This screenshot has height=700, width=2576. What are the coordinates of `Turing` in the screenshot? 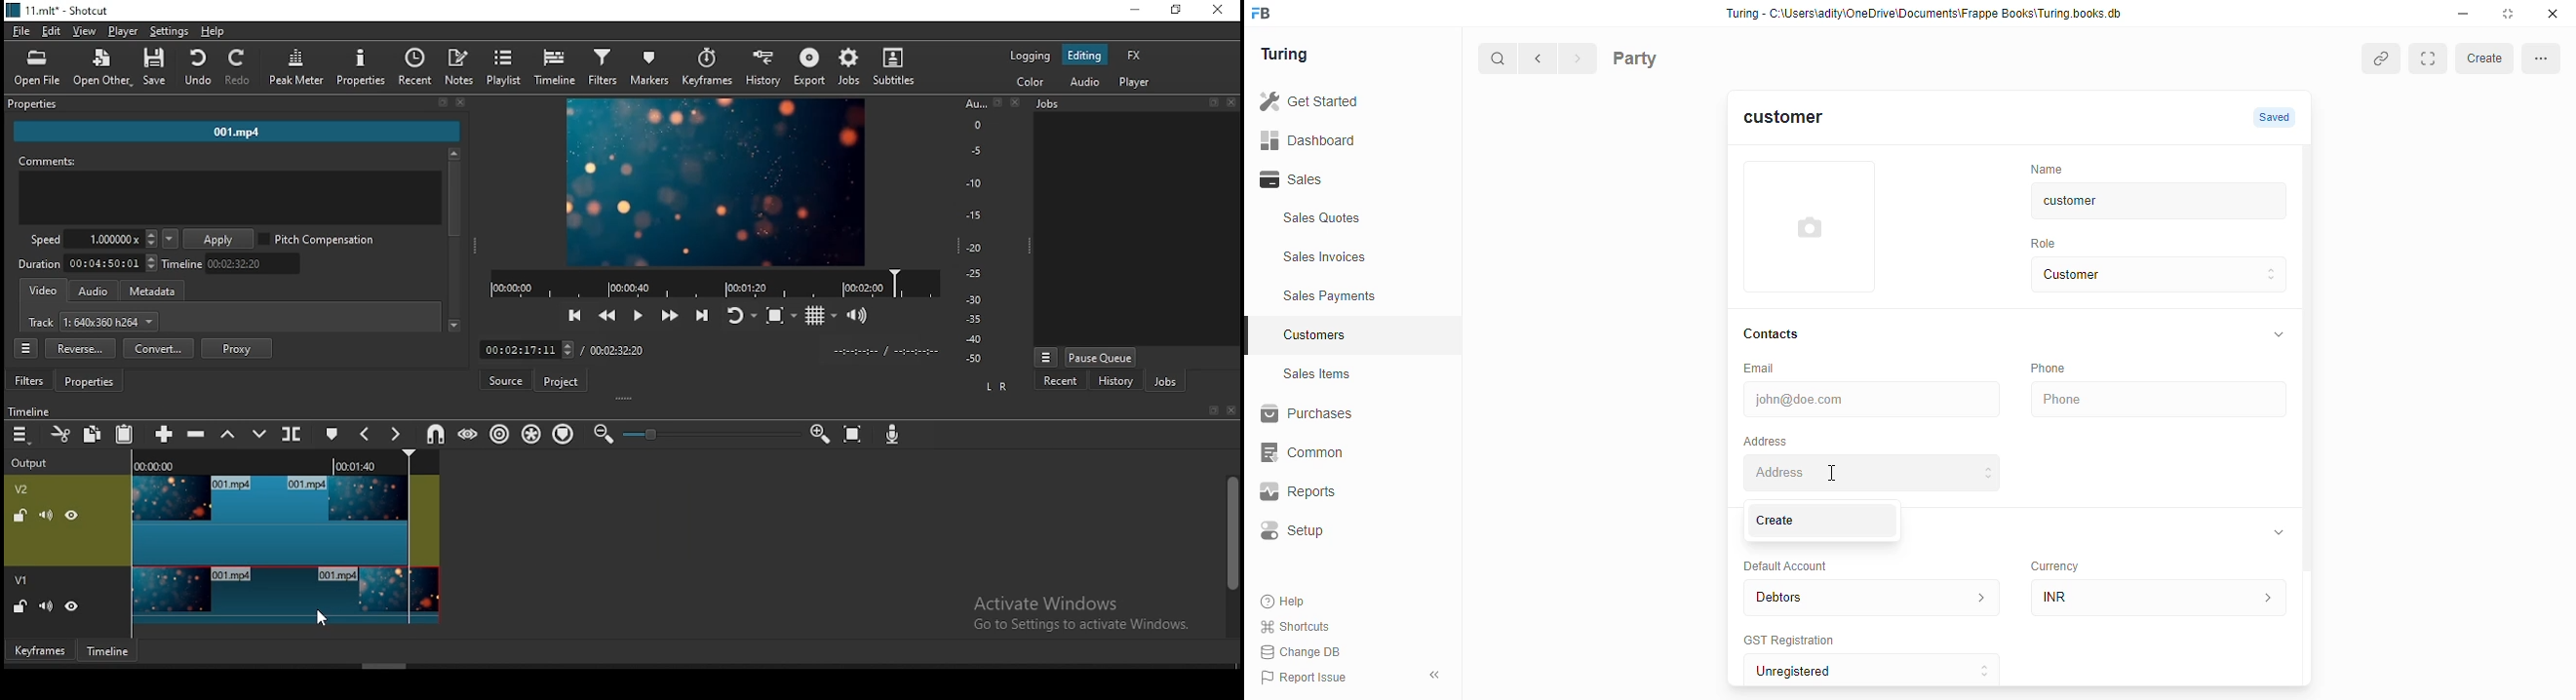 It's located at (1289, 56).